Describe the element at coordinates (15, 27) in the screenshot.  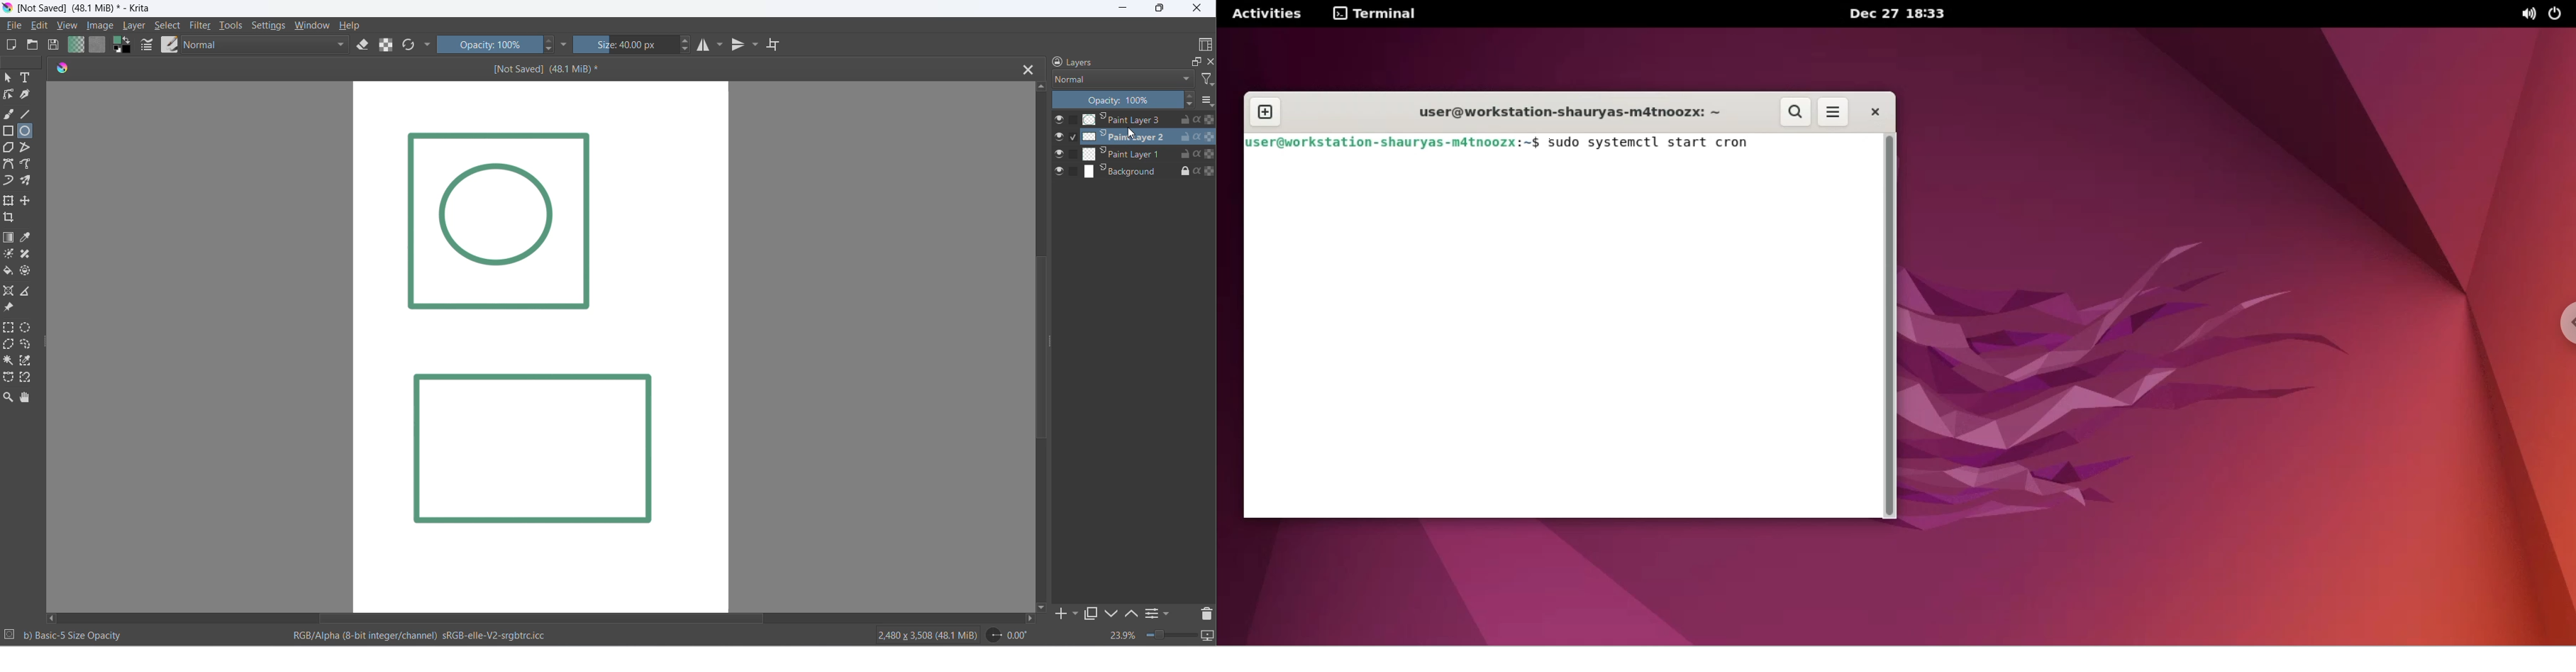
I see `file` at that location.